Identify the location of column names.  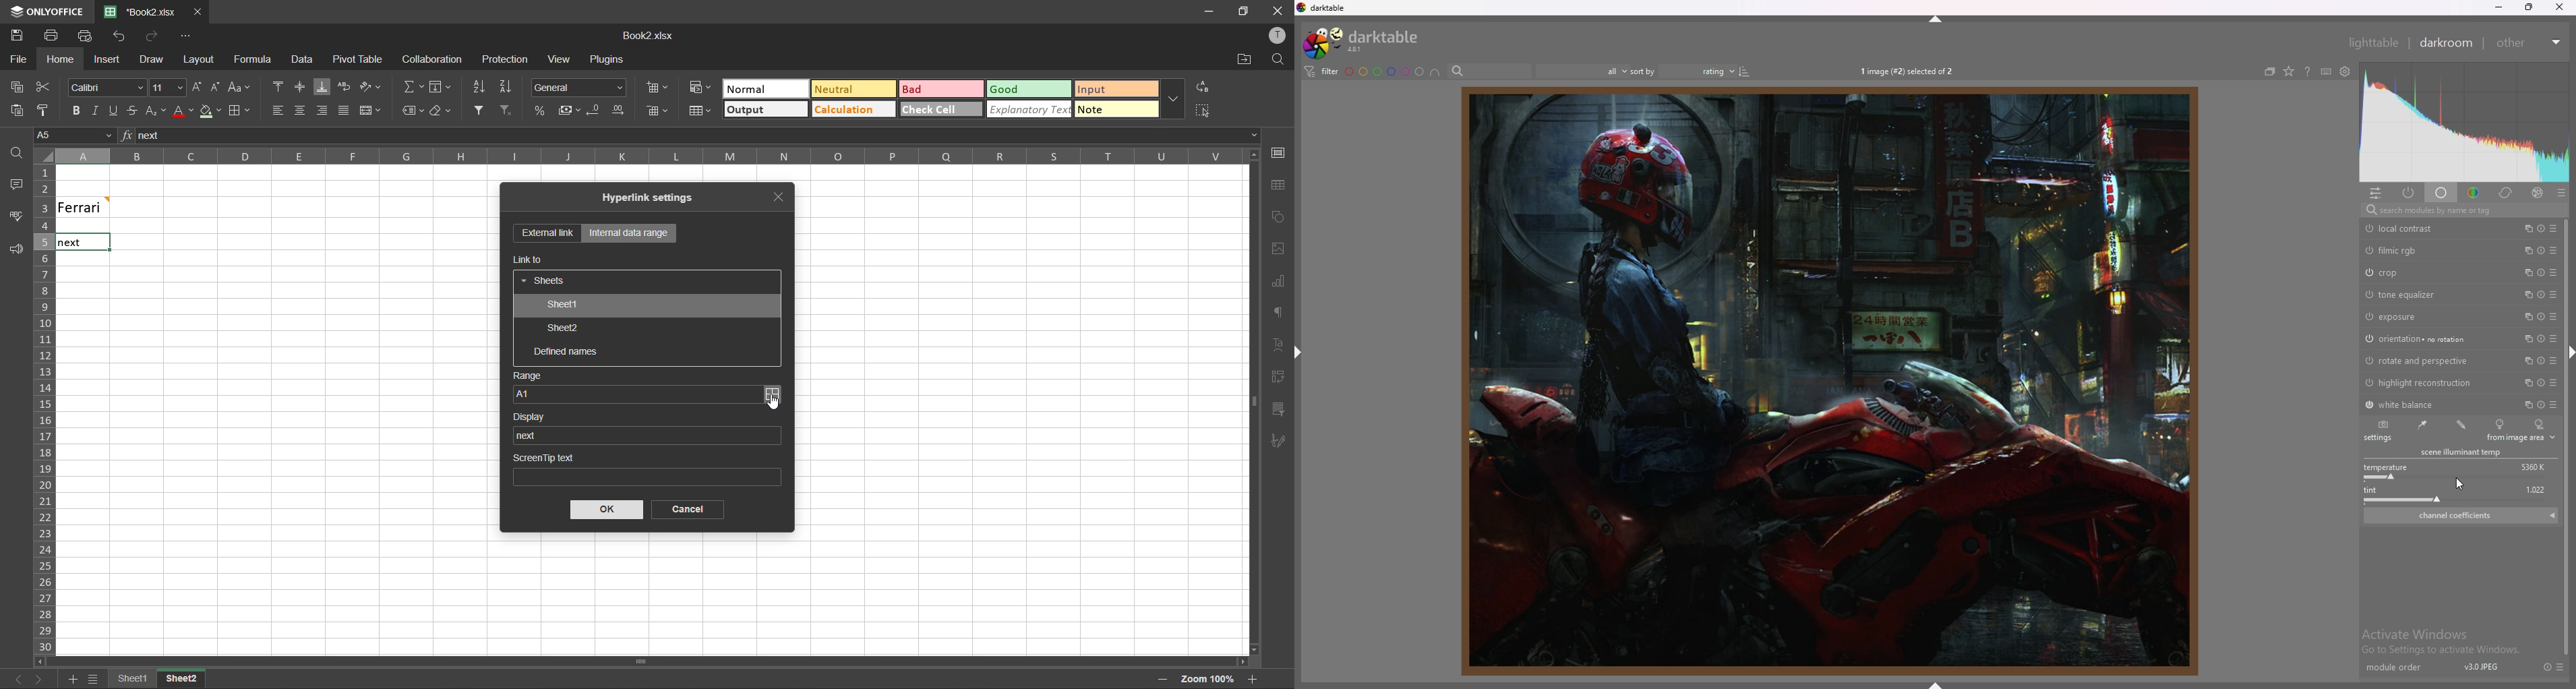
(640, 155).